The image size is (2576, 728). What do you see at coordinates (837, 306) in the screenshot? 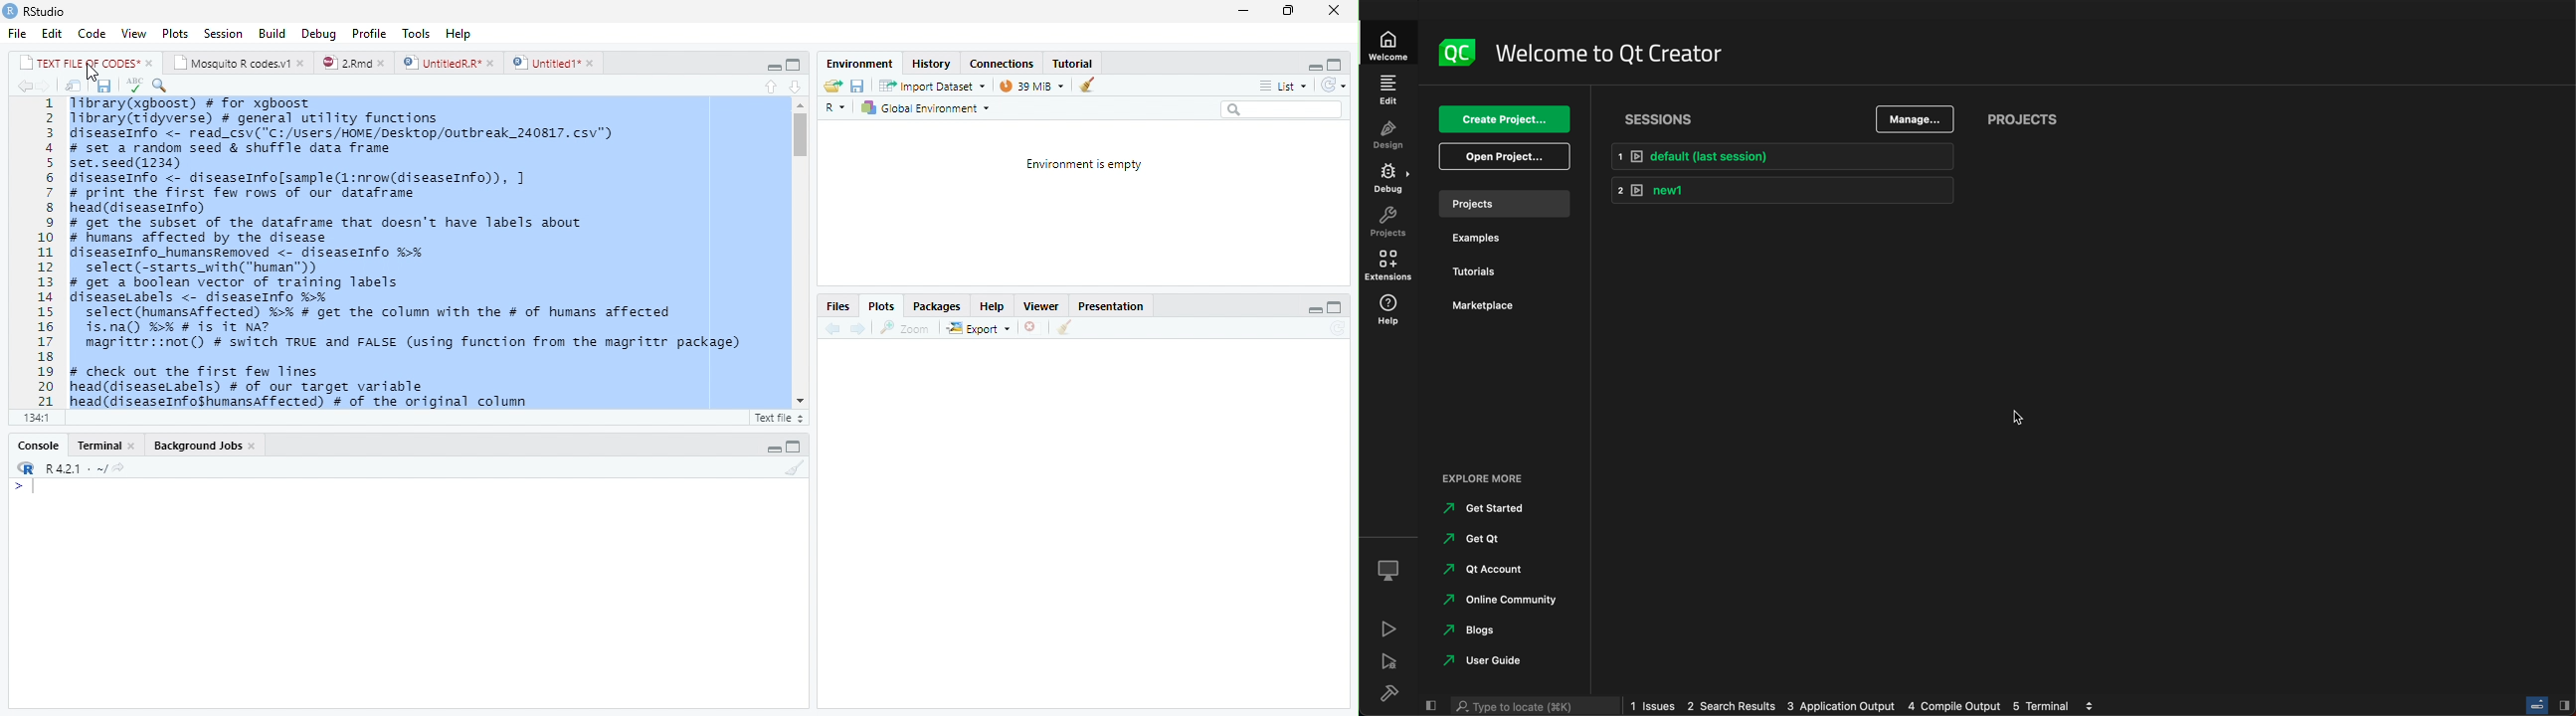
I see `Files` at bounding box center [837, 306].